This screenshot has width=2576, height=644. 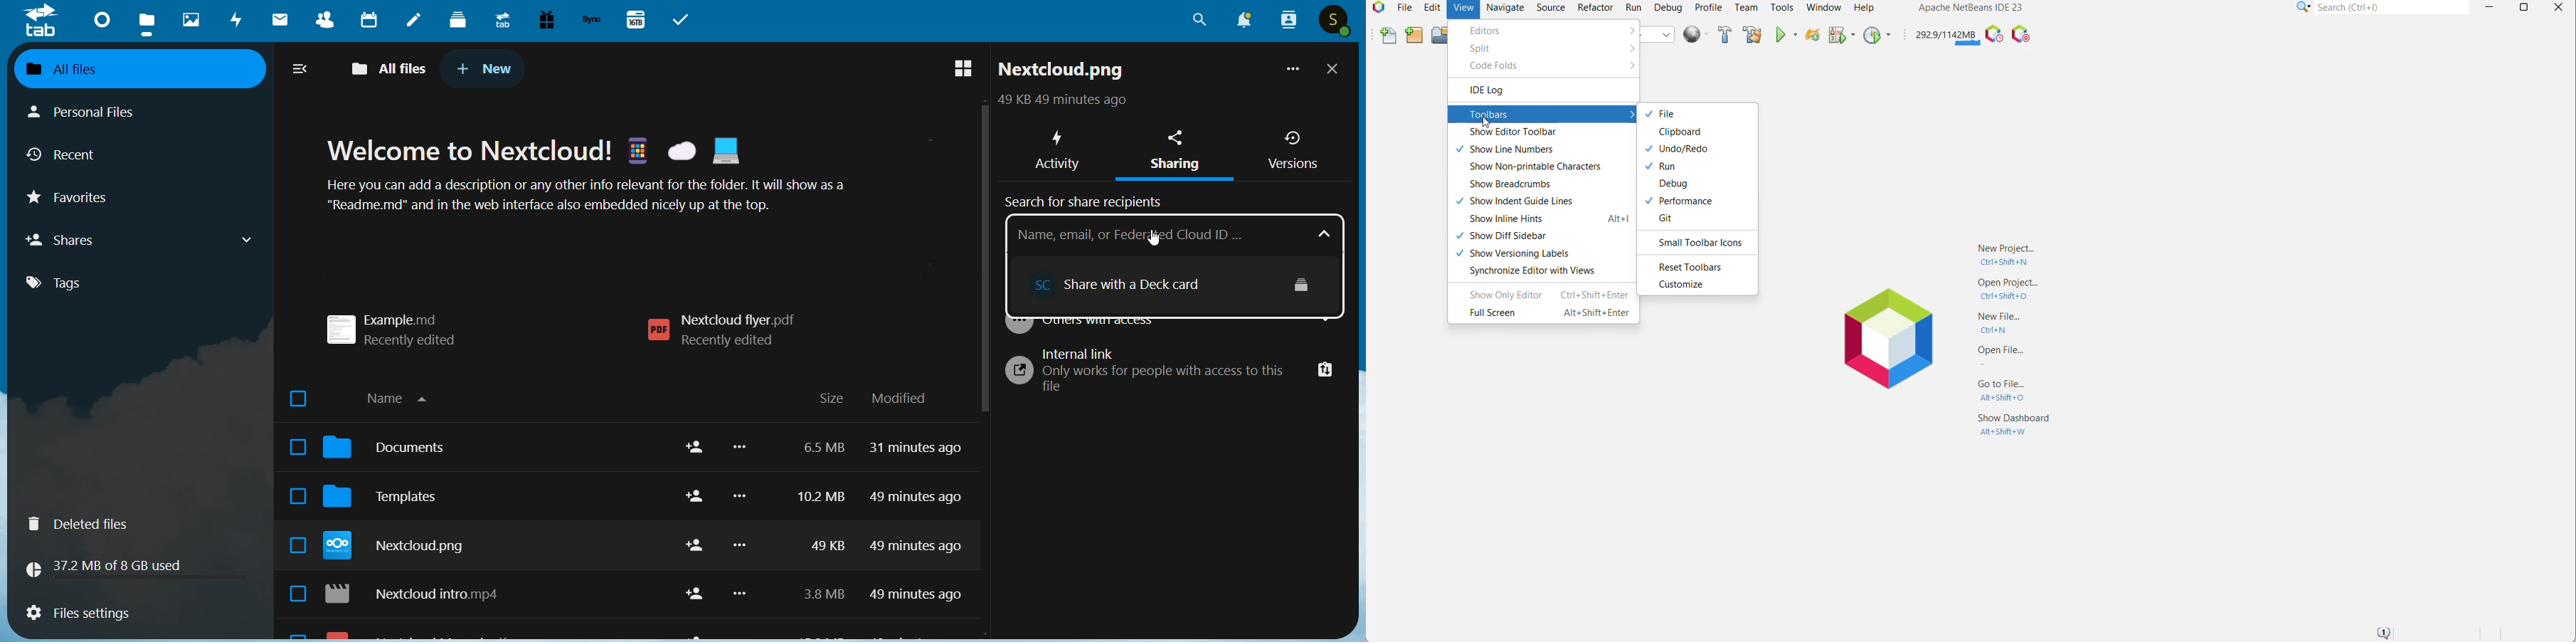 What do you see at coordinates (485, 68) in the screenshot?
I see `new tab` at bounding box center [485, 68].